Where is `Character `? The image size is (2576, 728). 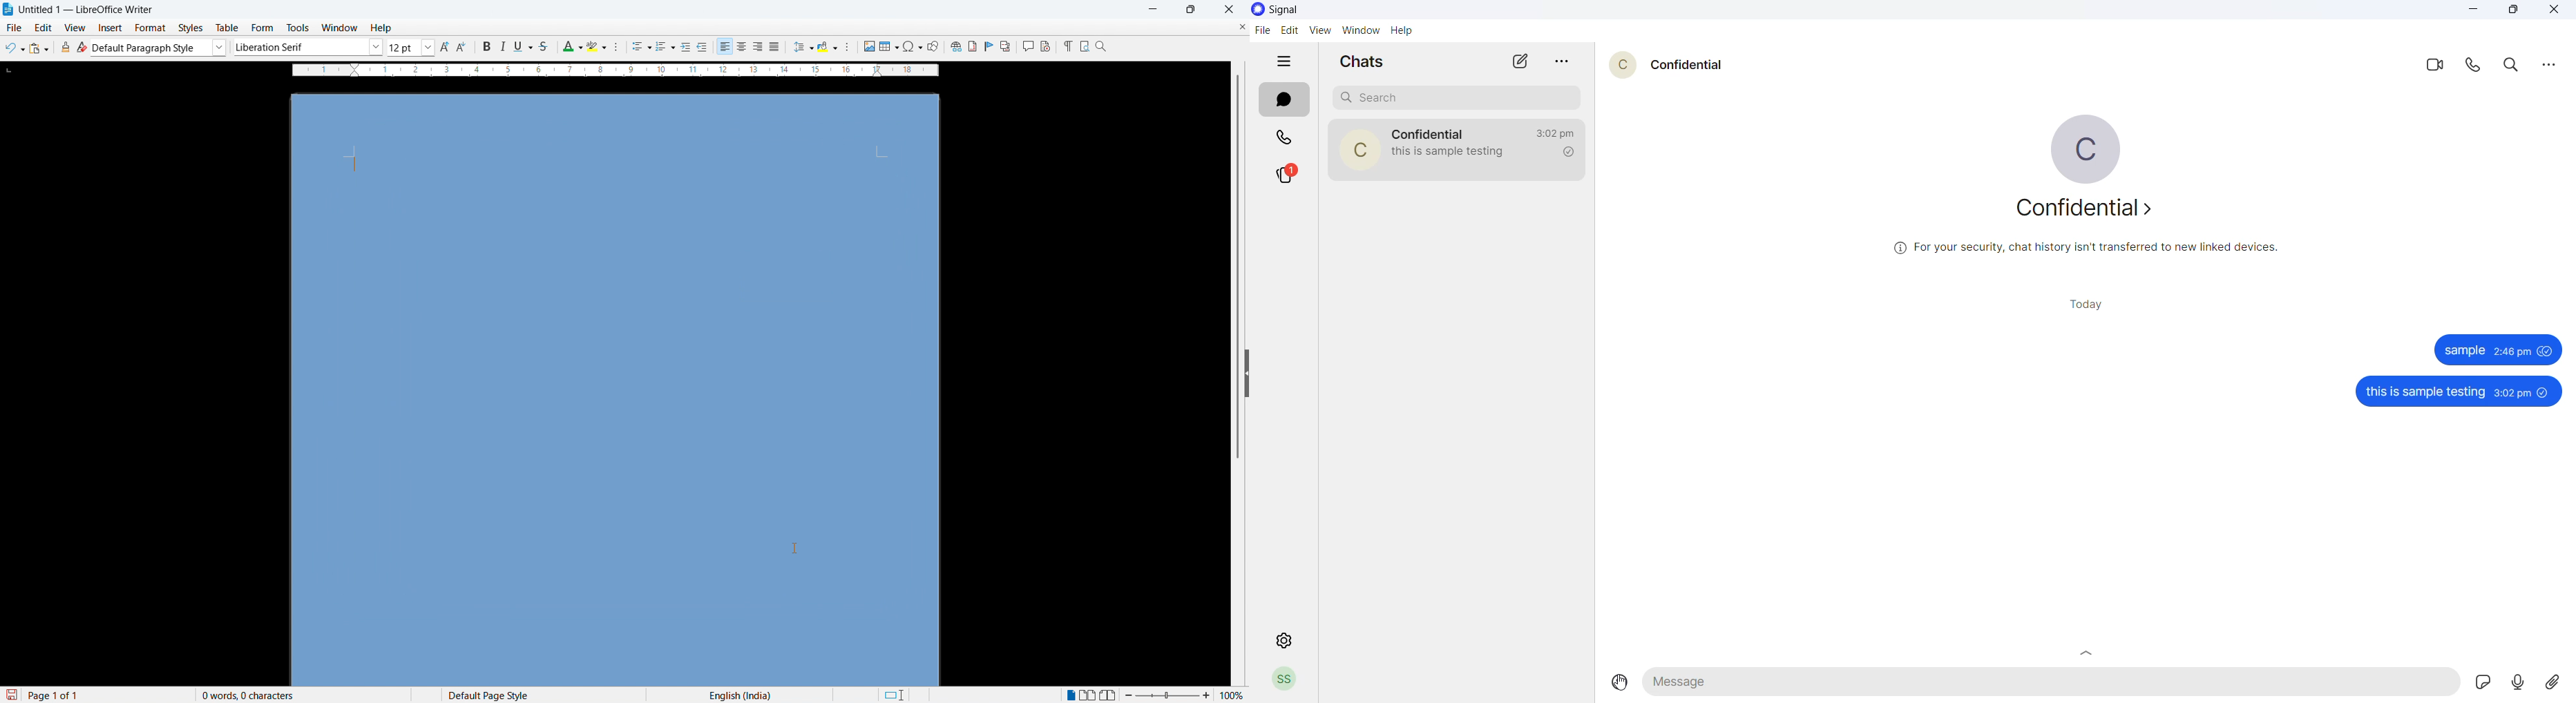
Character  is located at coordinates (620, 48).